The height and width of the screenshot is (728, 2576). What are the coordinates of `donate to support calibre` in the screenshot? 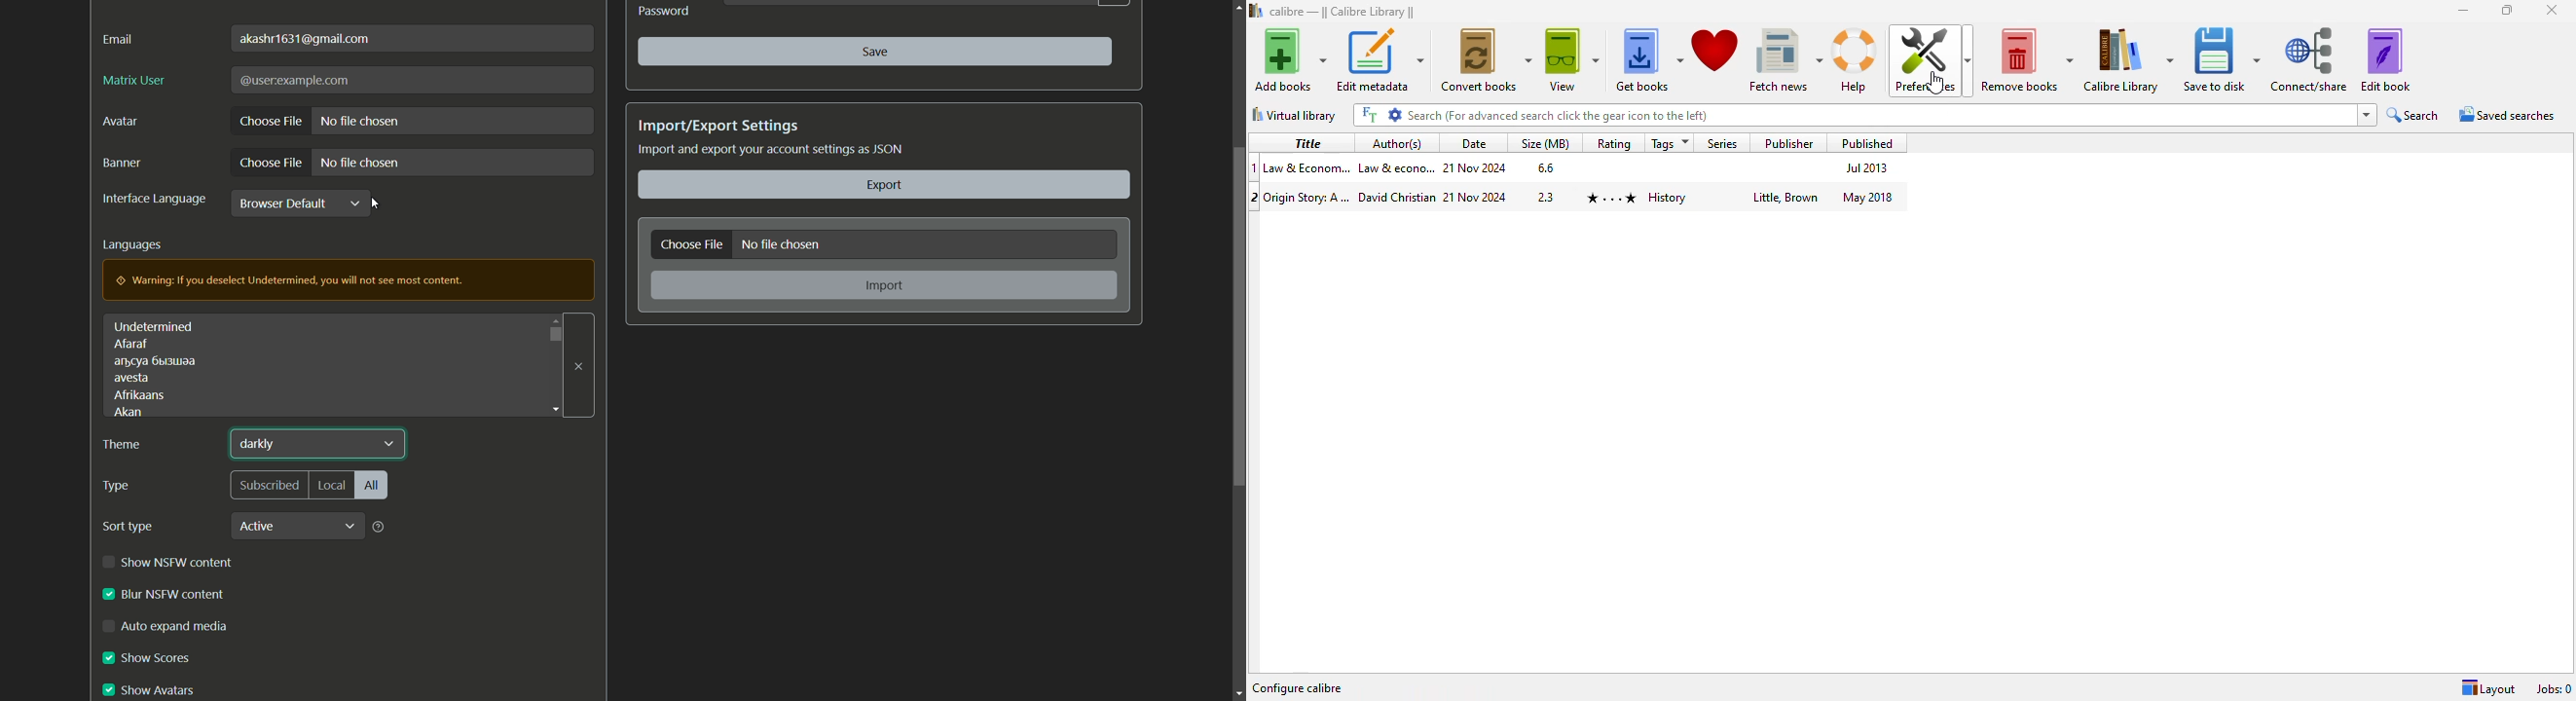 It's located at (1715, 51).